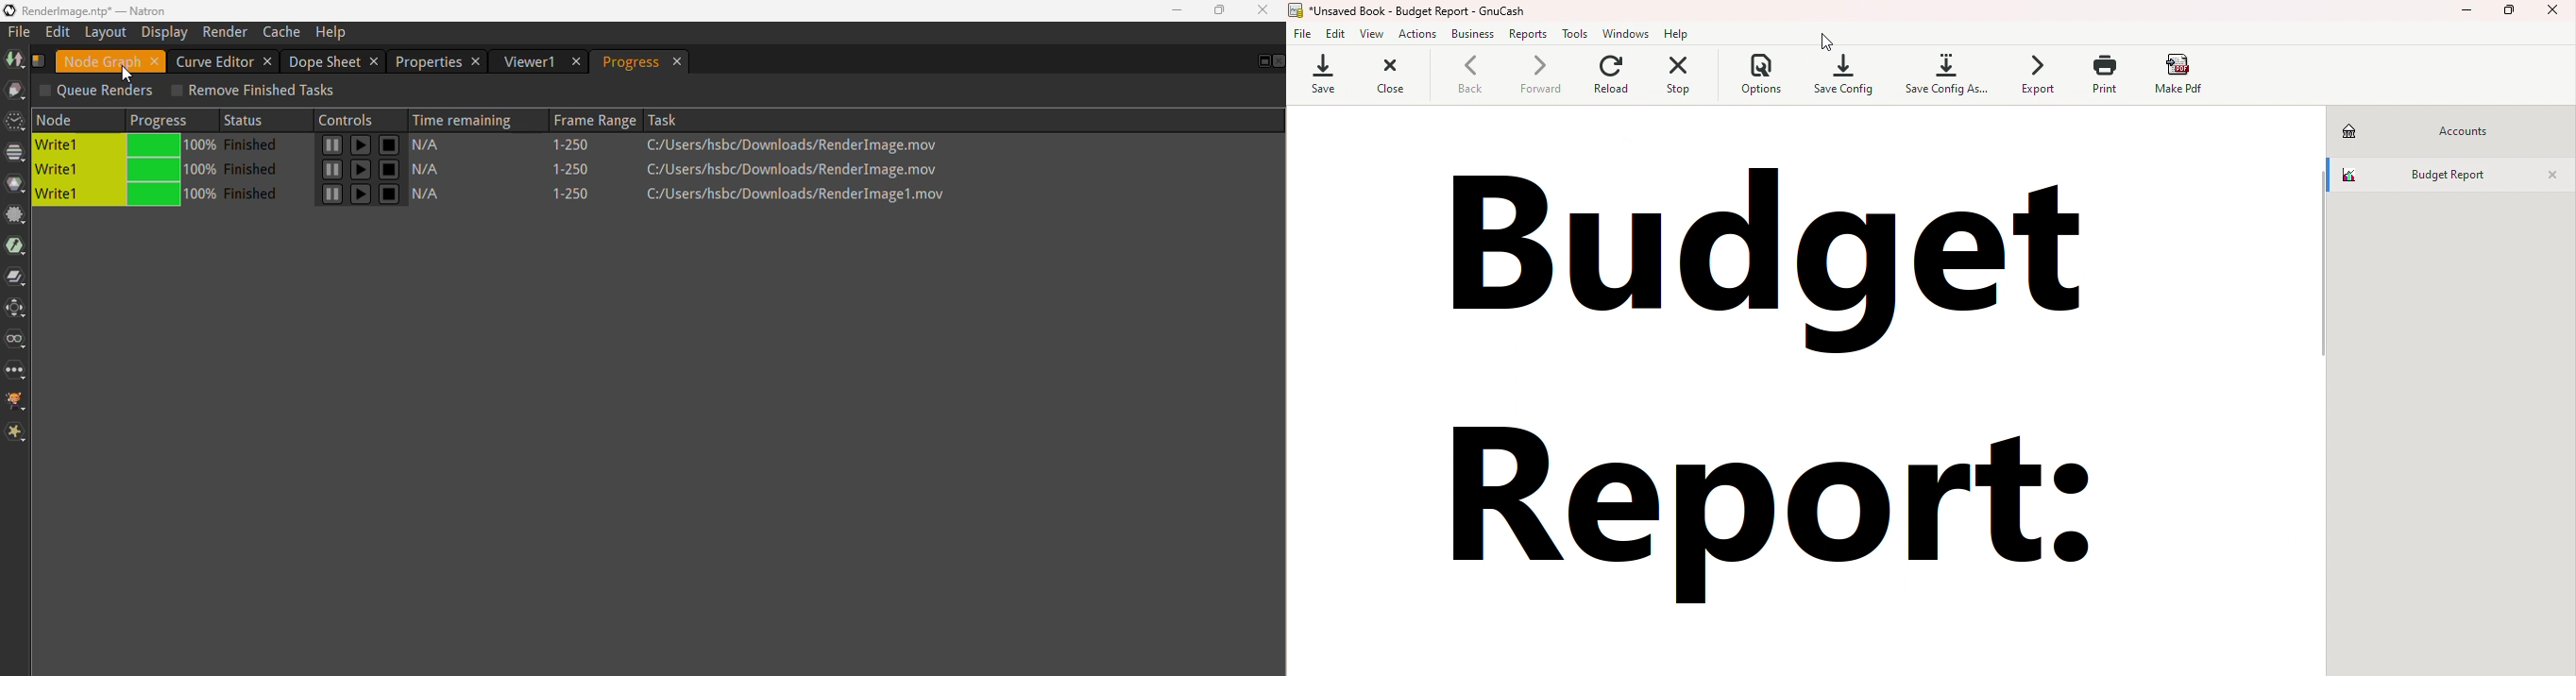 This screenshot has height=700, width=2576. What do you see at coordinates (166, 32) in the screenshot?
I see `display` at bounding box center [166, 32].